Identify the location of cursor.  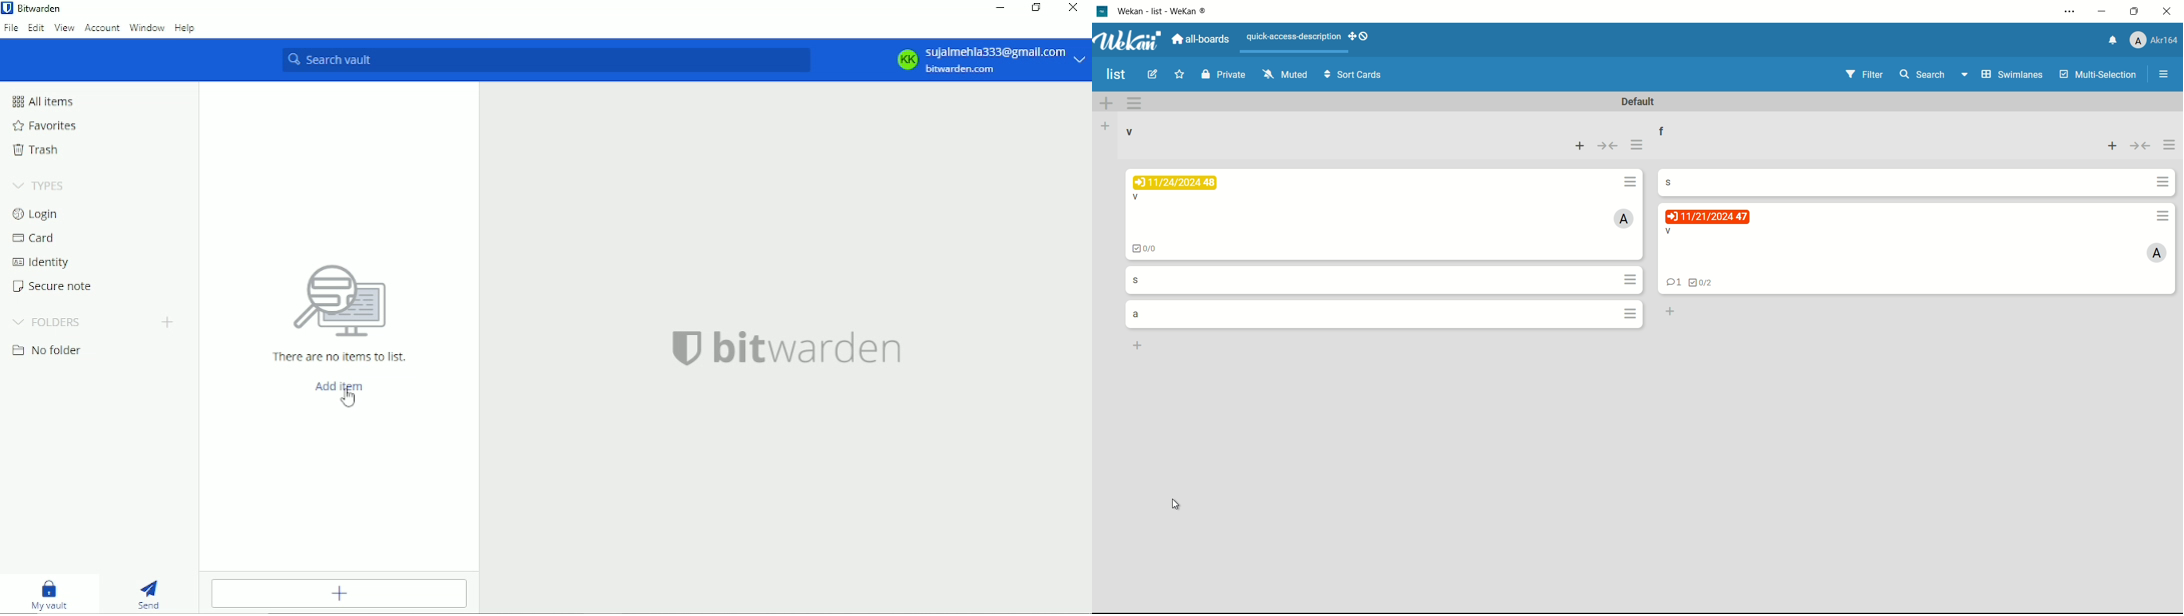
(1177, 504).